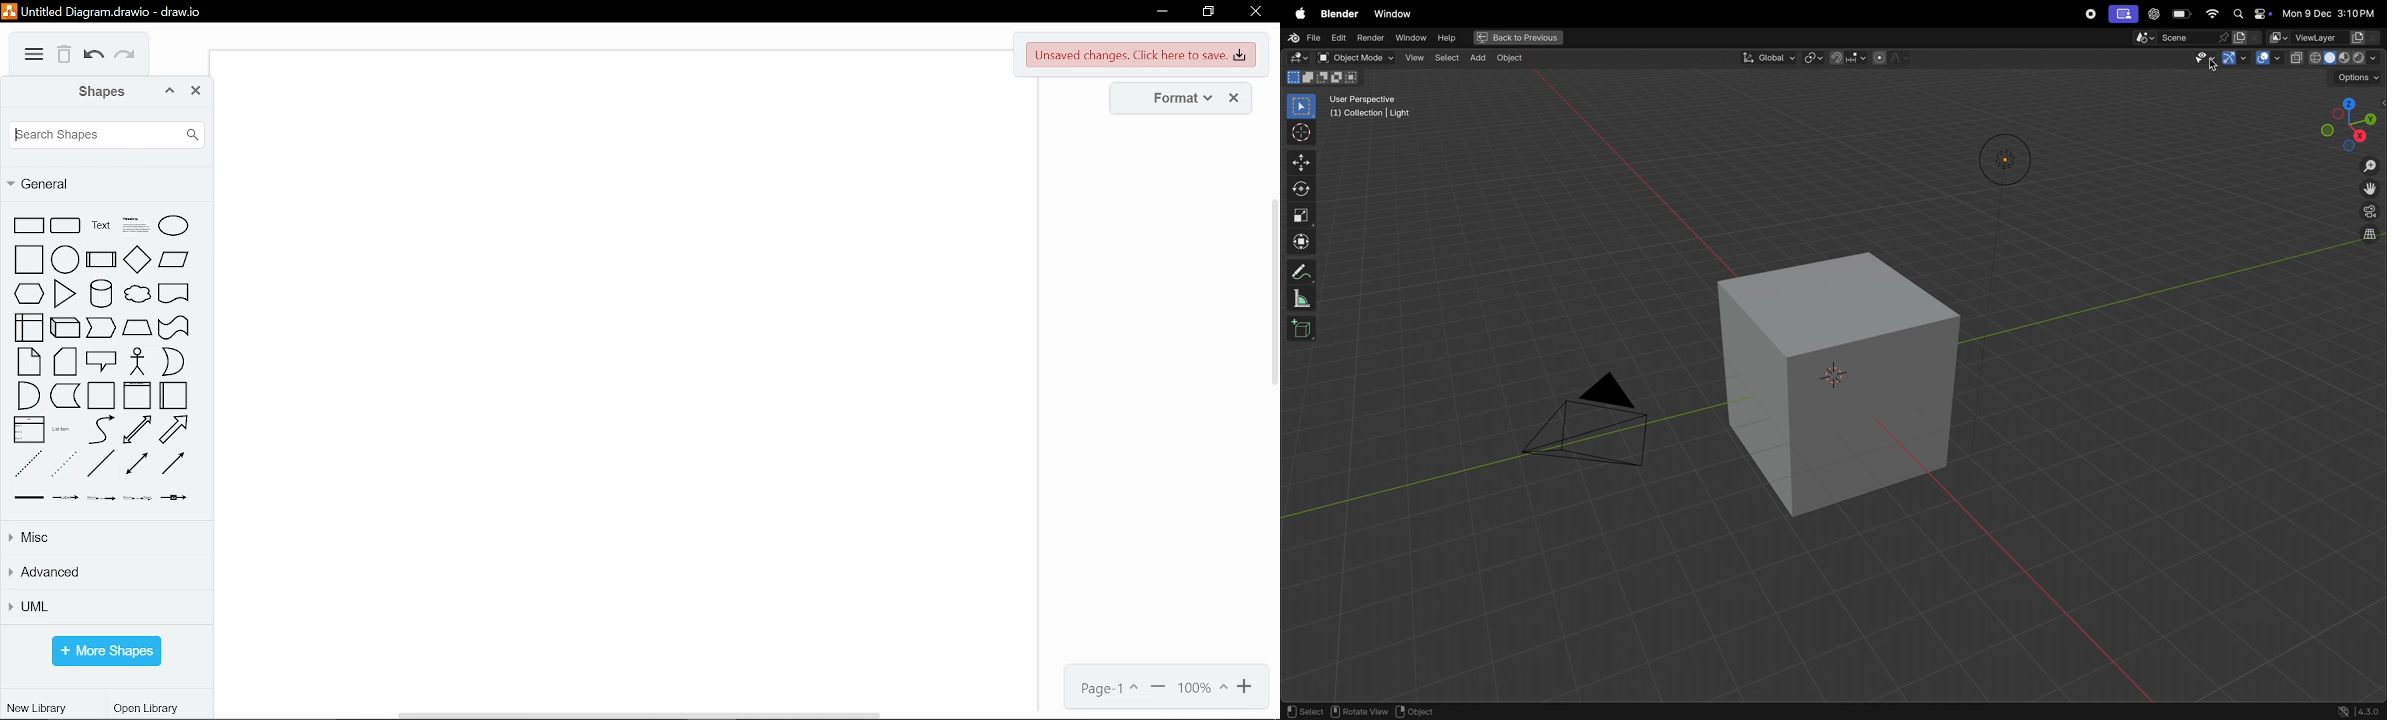  What do you see at coordinates (2210, 14) in the screenshot?
I see `wifi` at bounding box center [2210, 14].